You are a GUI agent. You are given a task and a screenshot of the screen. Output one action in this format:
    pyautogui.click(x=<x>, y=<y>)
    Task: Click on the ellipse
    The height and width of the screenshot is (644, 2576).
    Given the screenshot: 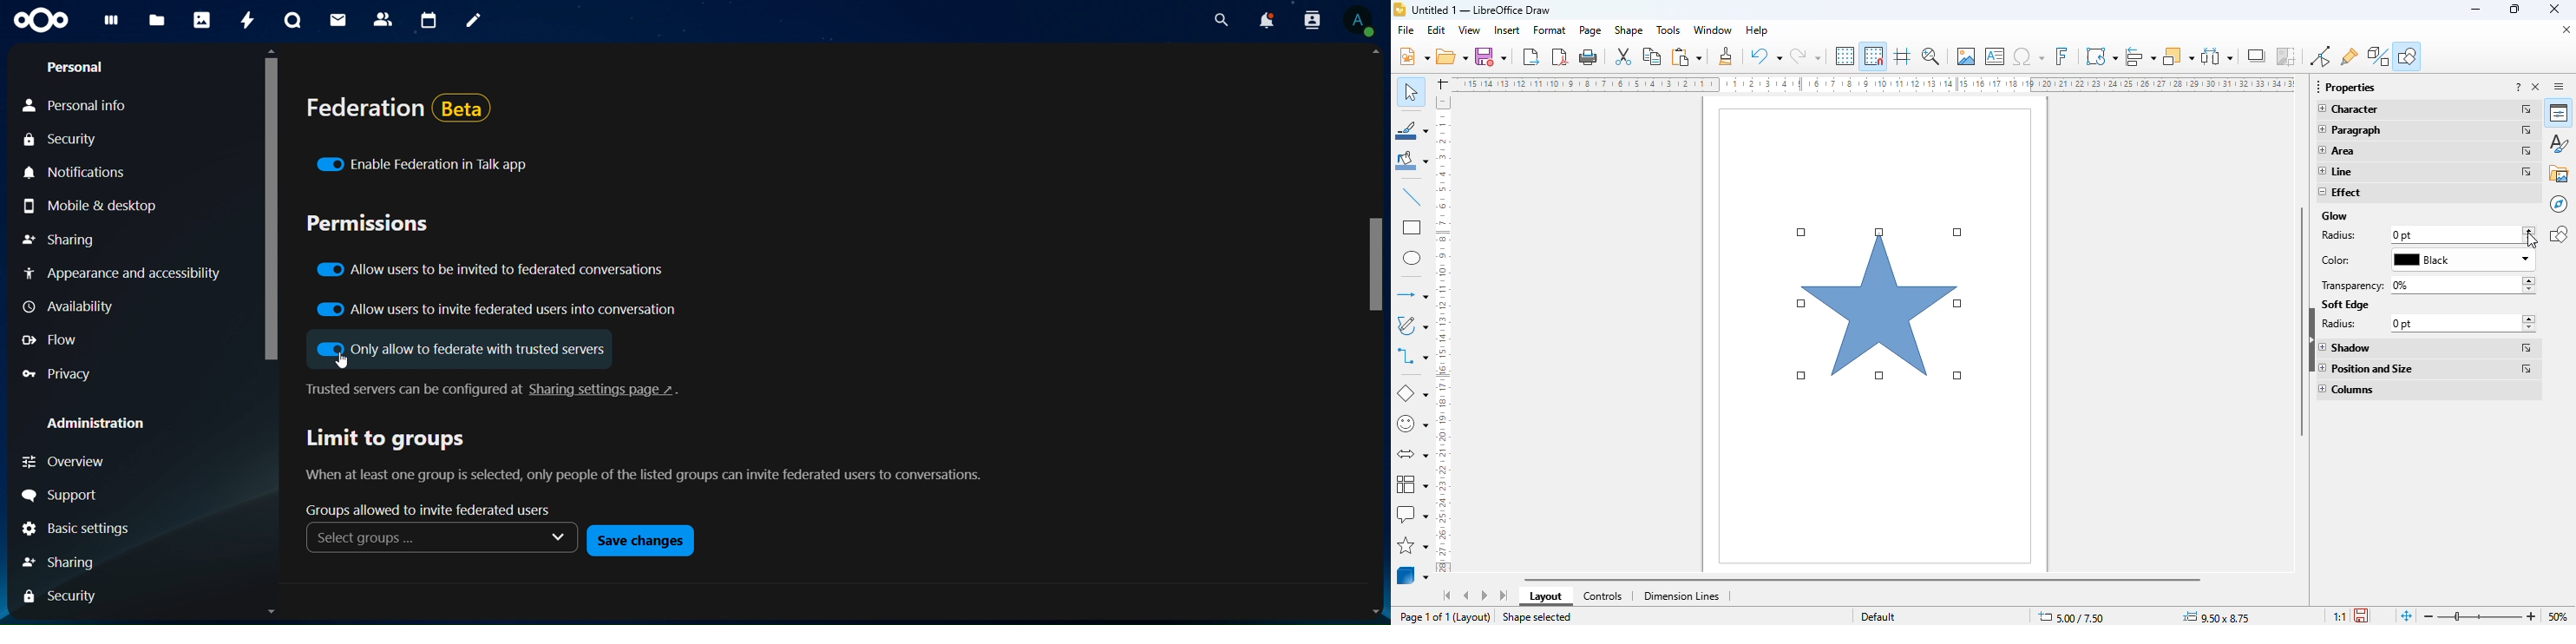 What is the action you would take?
    pyautogui.click(x=1413, y=258)
    